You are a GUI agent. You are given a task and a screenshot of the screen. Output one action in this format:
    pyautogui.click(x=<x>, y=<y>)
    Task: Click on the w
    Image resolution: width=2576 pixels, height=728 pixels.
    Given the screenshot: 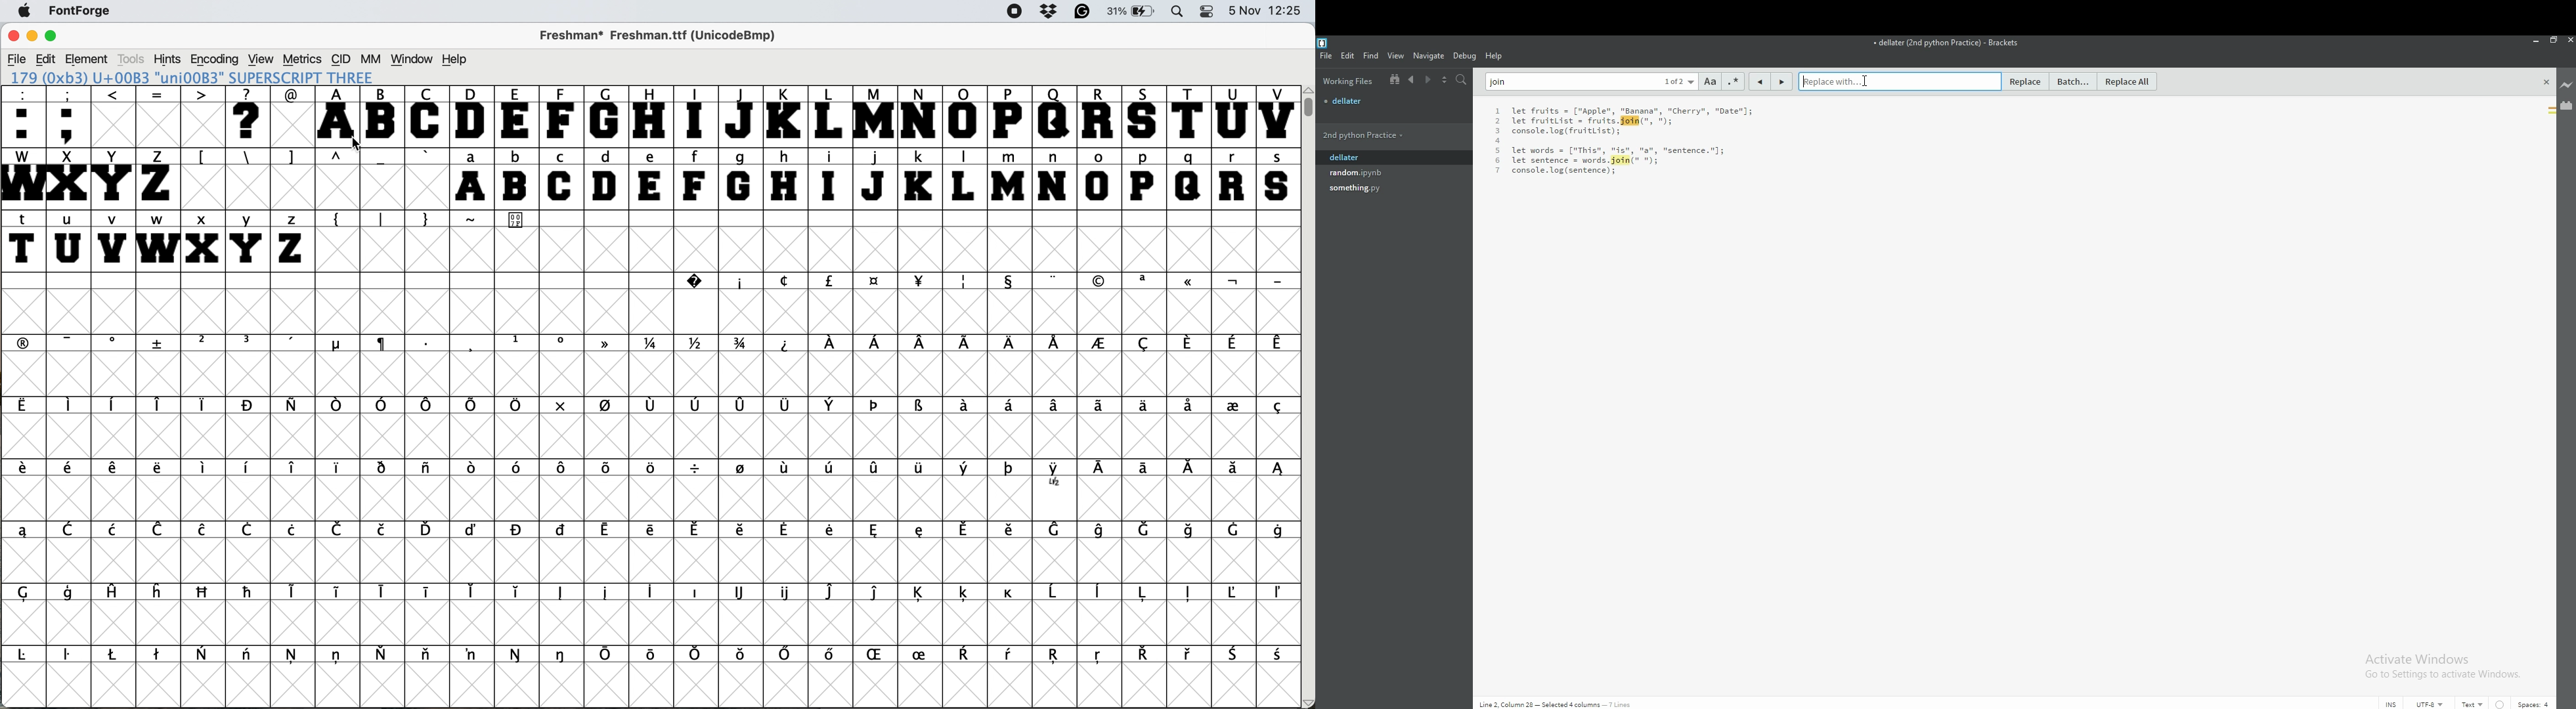 What is the action you would take?
    pyautogui.click(x=156, y=240)
    